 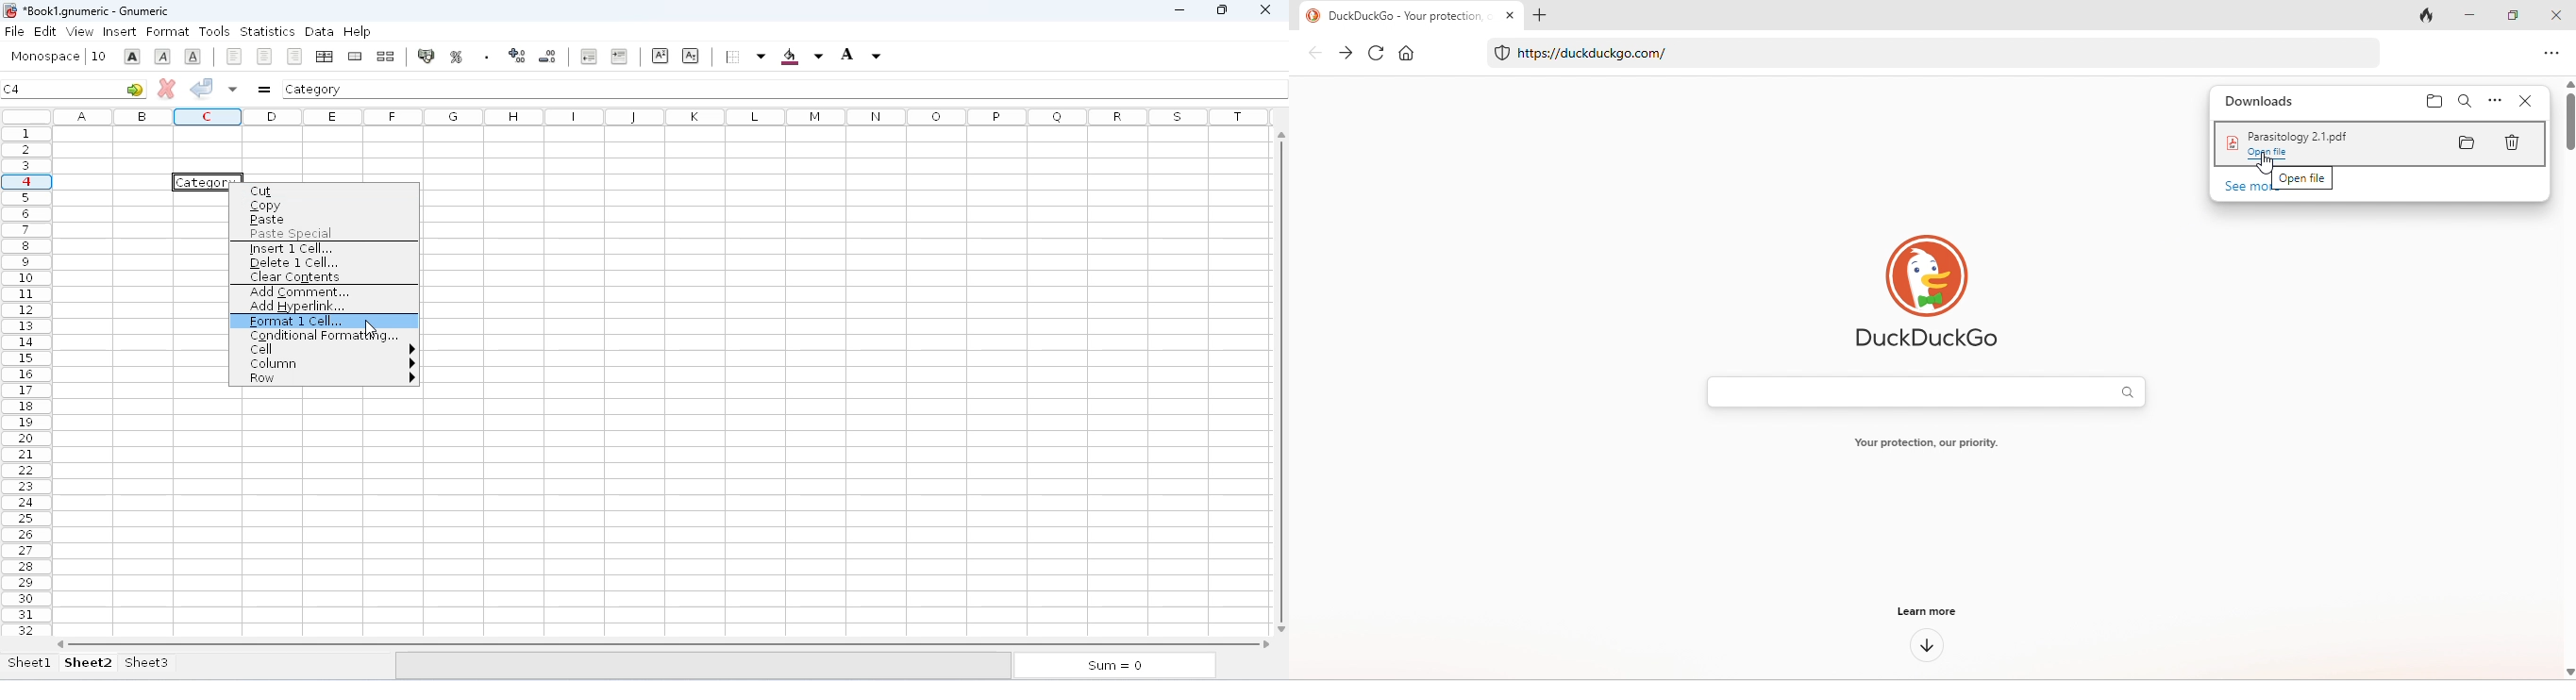 I want to click on sheet3, so click(x=146, y=662).